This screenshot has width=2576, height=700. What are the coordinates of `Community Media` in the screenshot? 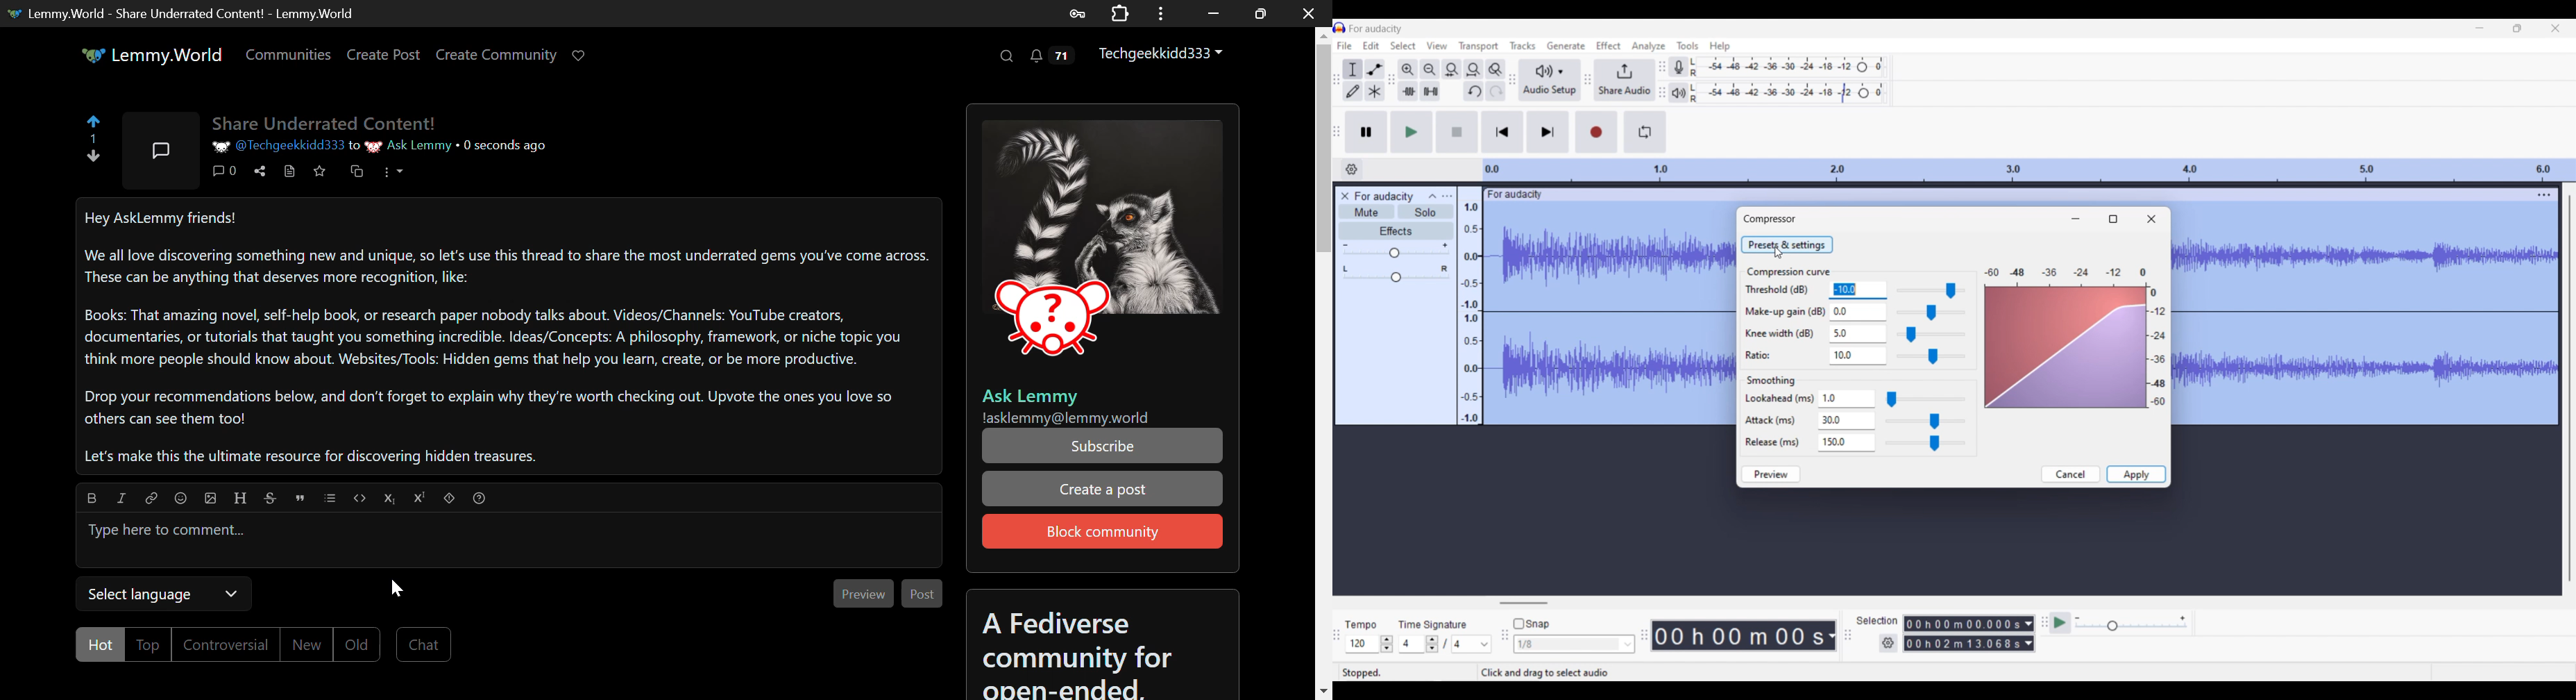 It's located at (1102, 247).